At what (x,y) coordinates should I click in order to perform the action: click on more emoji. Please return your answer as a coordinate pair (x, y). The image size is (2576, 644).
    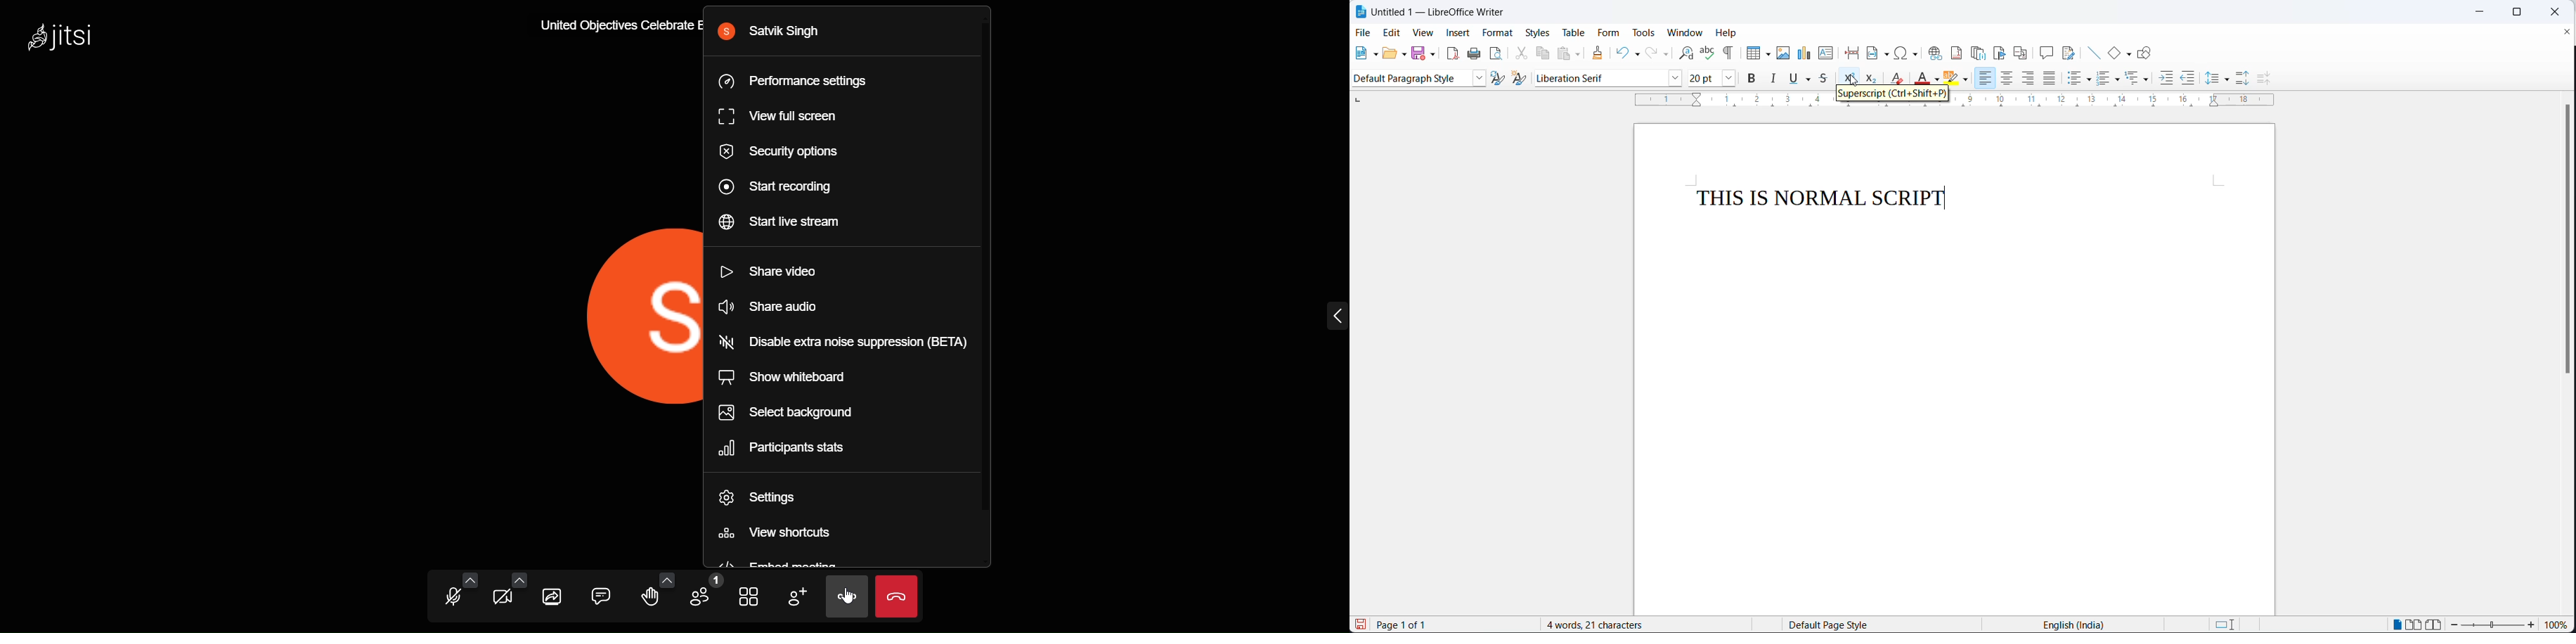
    Looking at the image, I should click on (666, 579).